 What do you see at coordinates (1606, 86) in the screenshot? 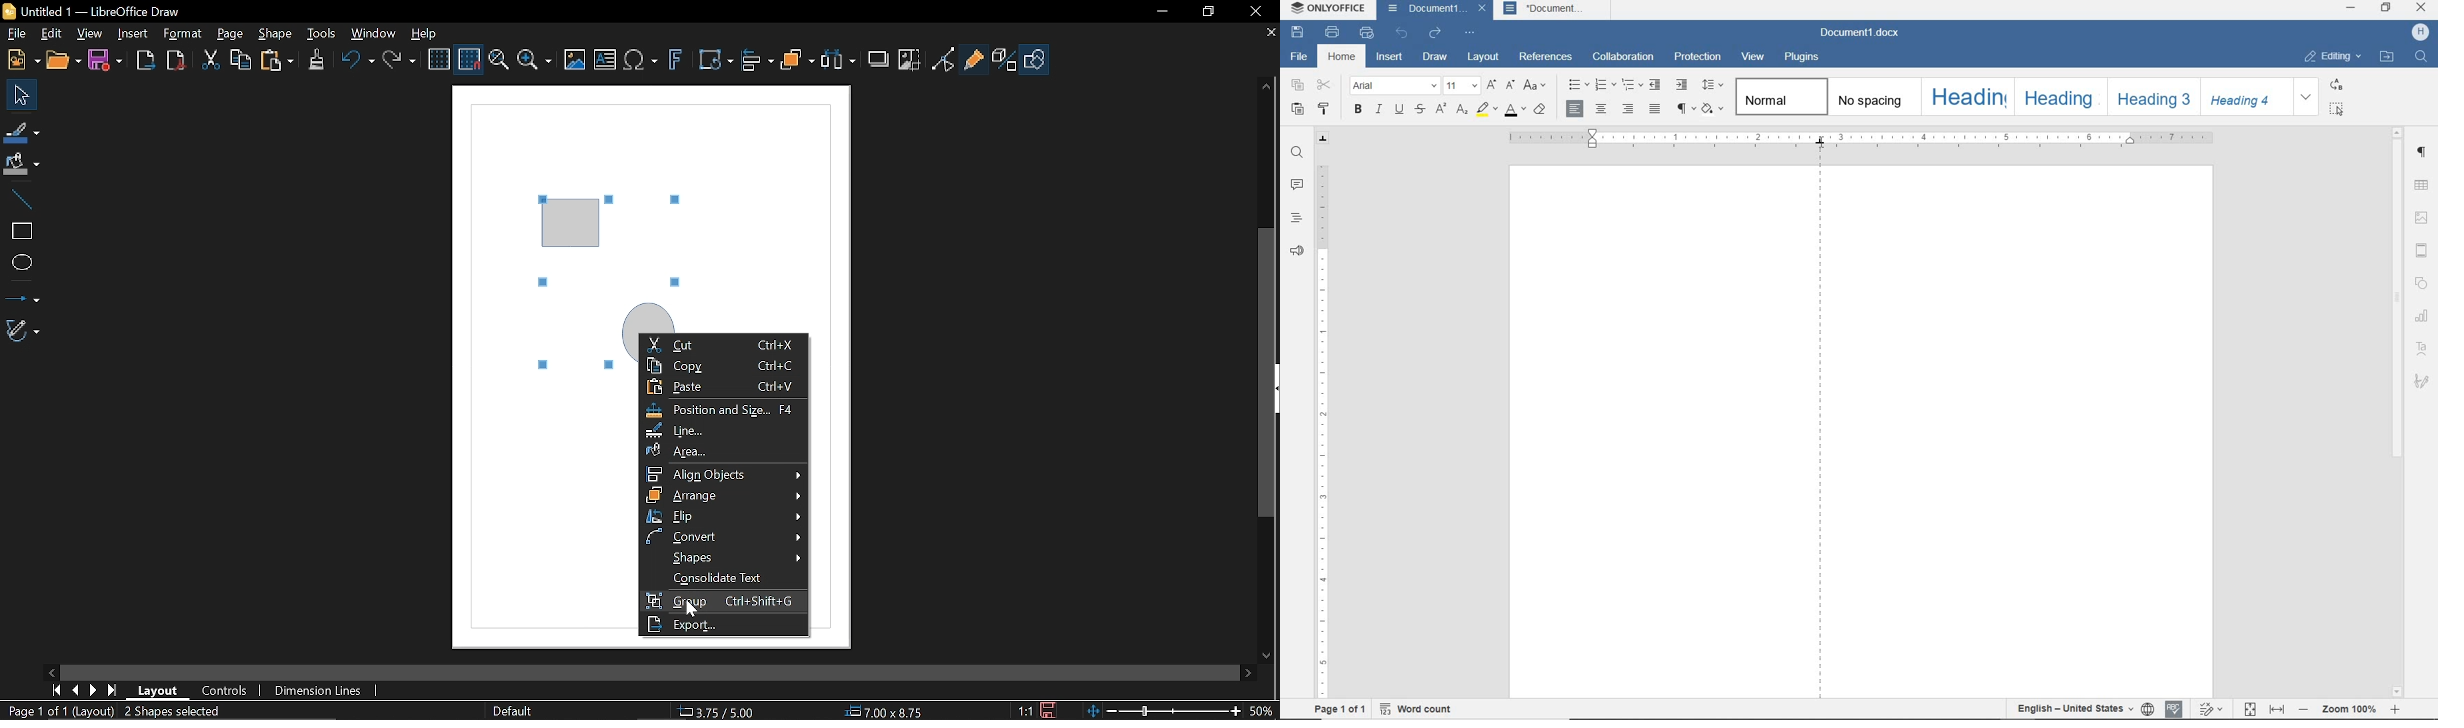
I see `NUMBERING` at bounding box center [1606, 86].